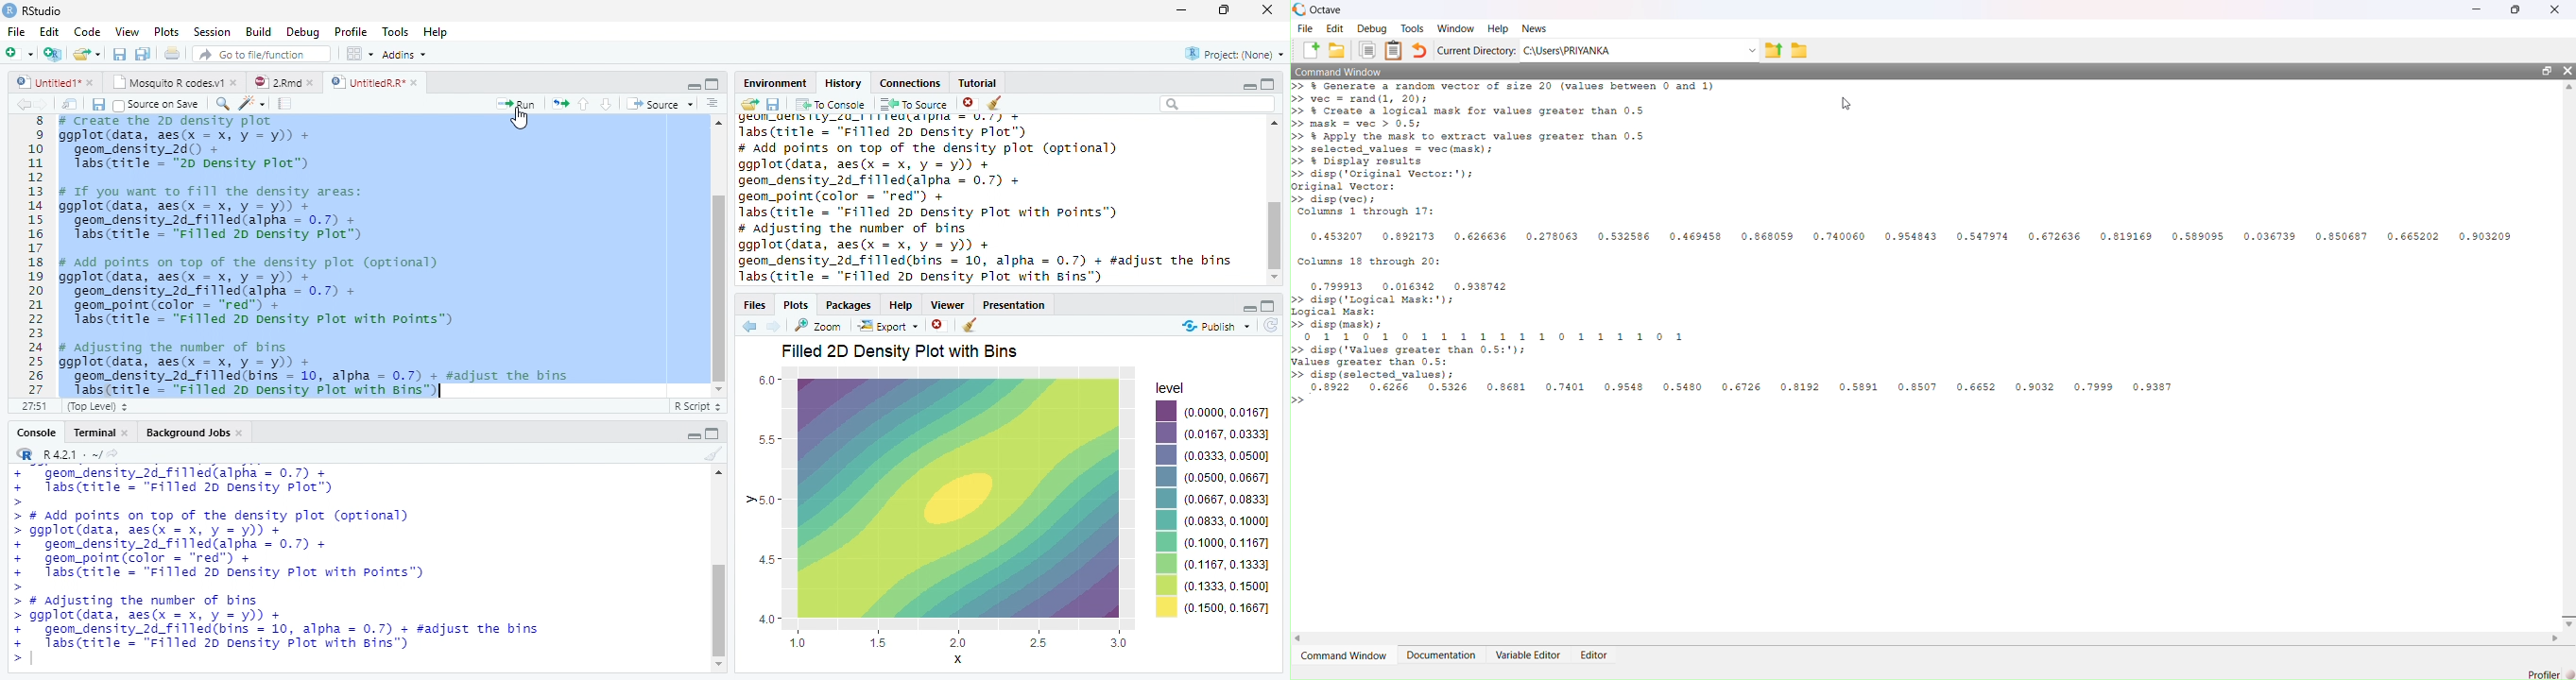  Describe the element at coordinates (717, 473) in the screenshot. I see `Scrollbar up` at that location.